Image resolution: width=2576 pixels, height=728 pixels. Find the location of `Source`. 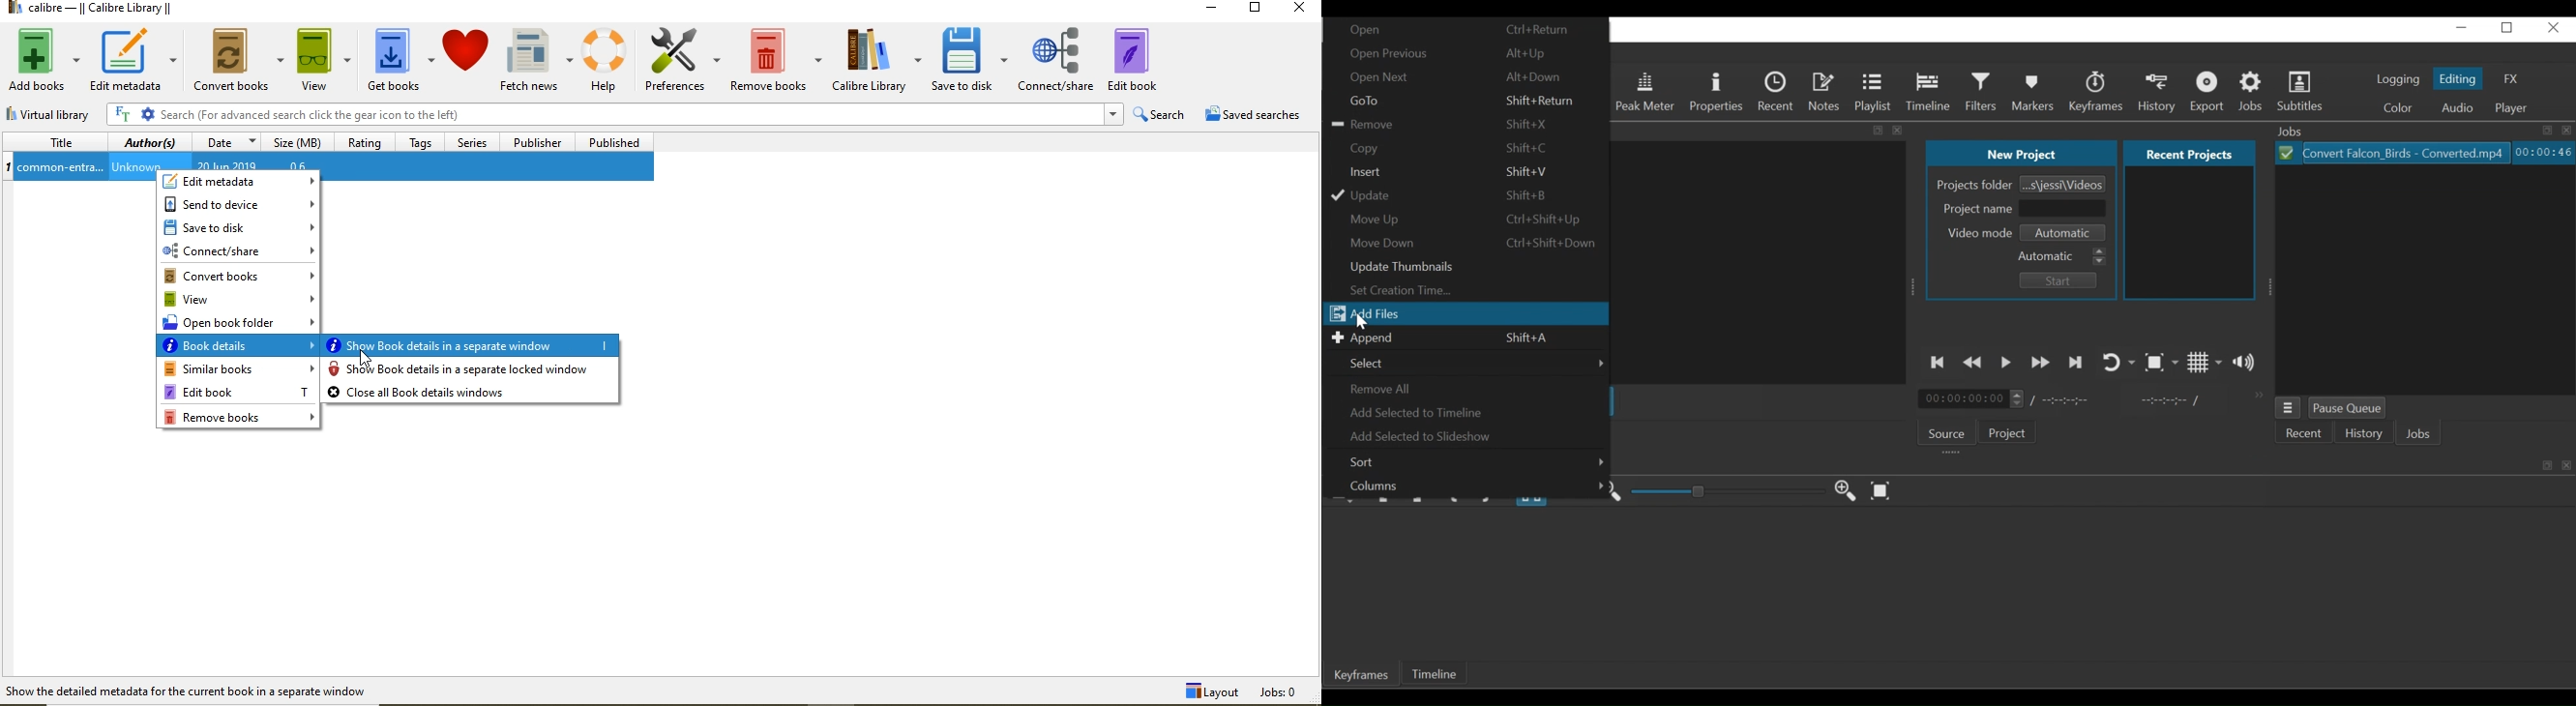

Source is located at coordinates (1950, 430).